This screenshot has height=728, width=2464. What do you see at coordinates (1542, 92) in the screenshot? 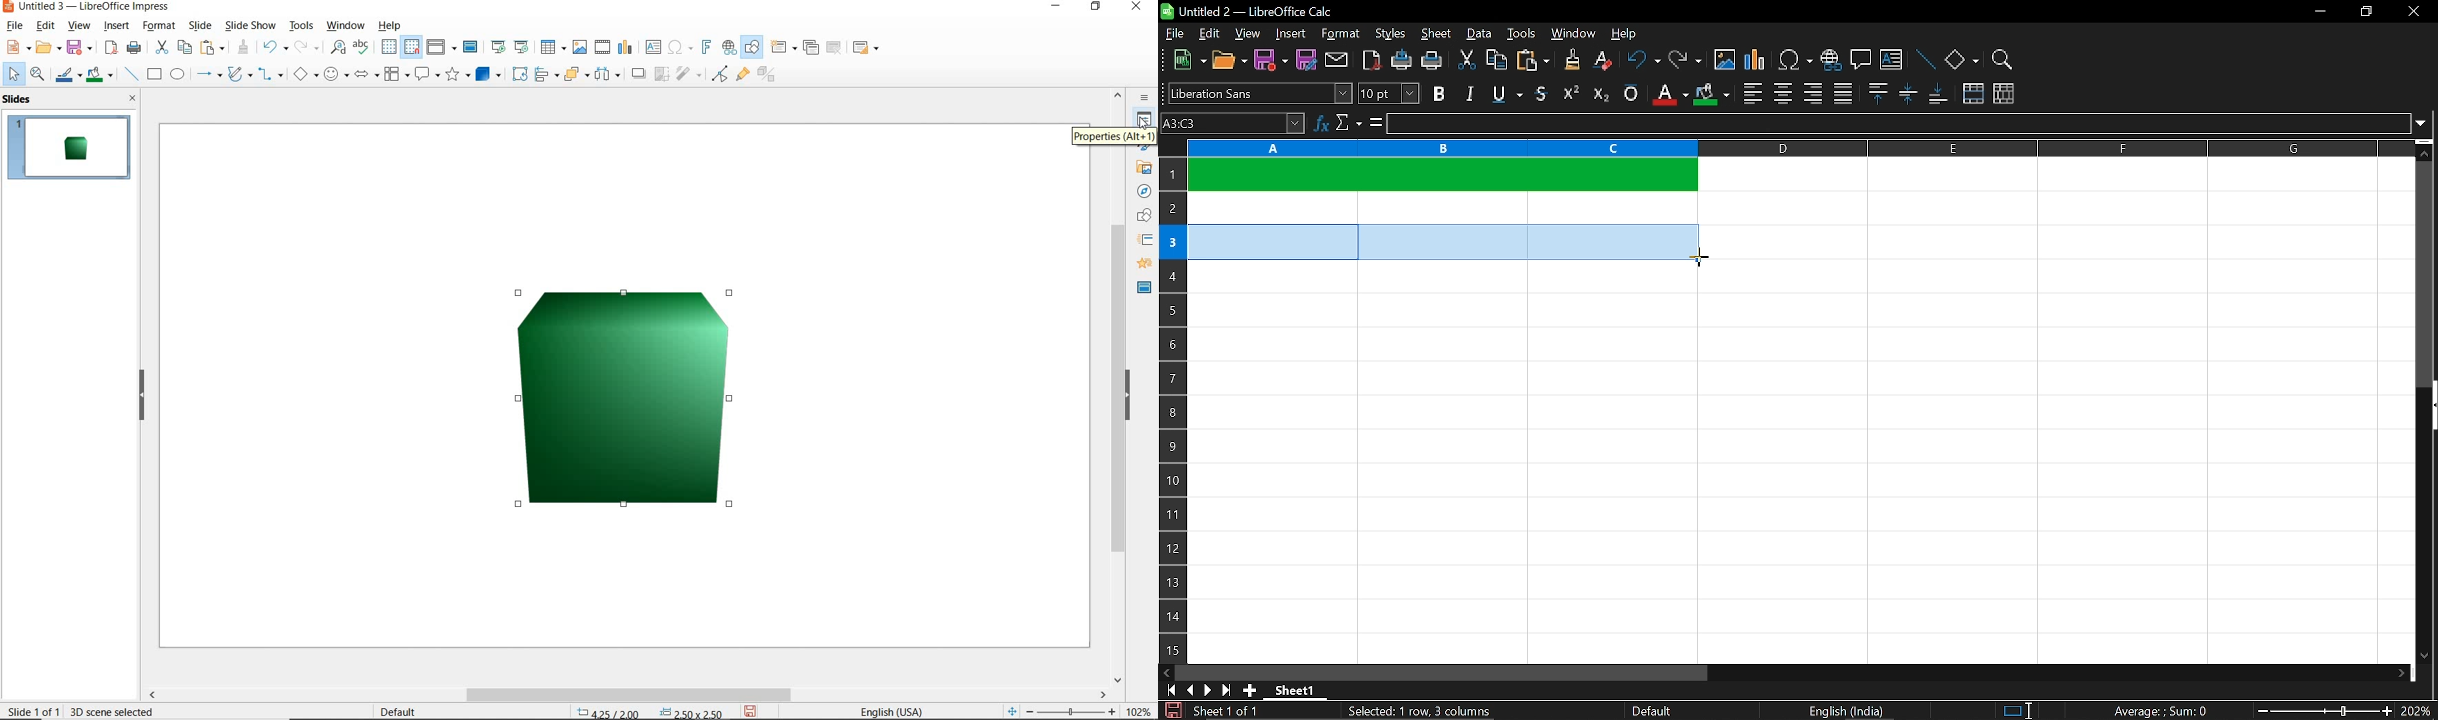
I see `strikethrough` at bounding box center [1542, 92].